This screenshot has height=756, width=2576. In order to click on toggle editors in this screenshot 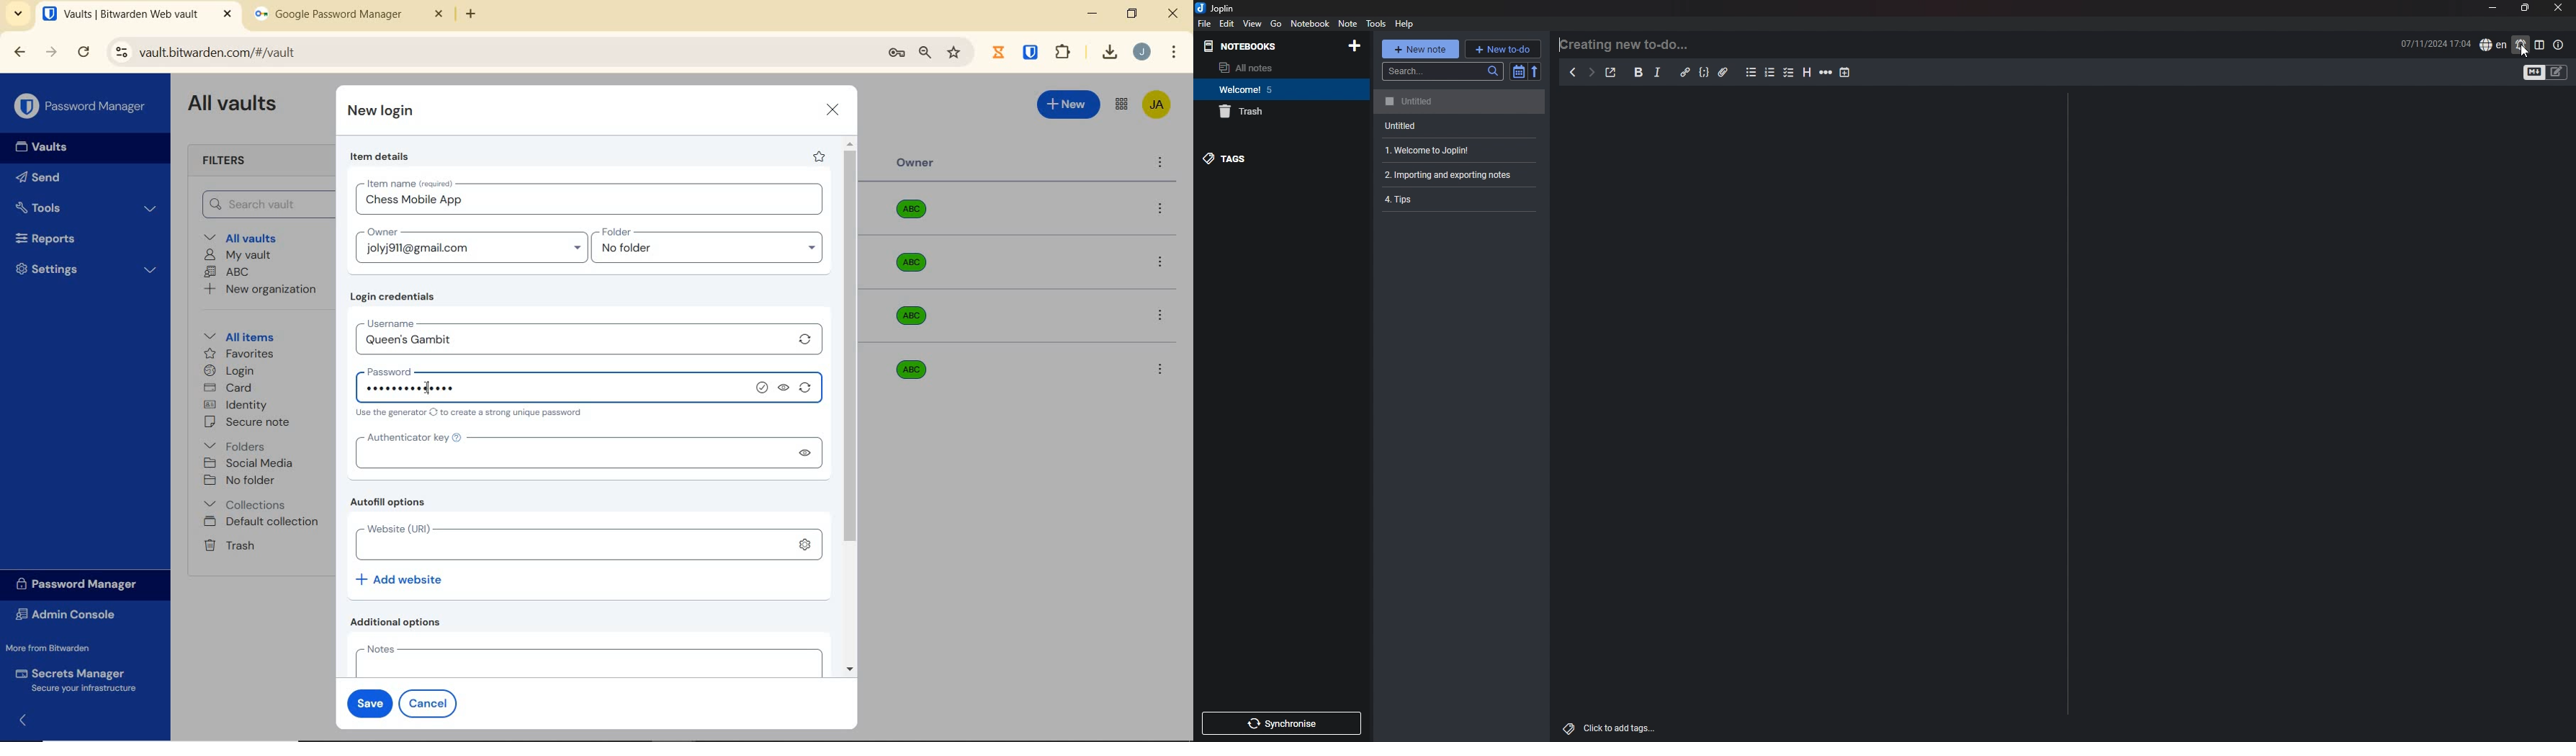, I will do `click(2557, 72)`.